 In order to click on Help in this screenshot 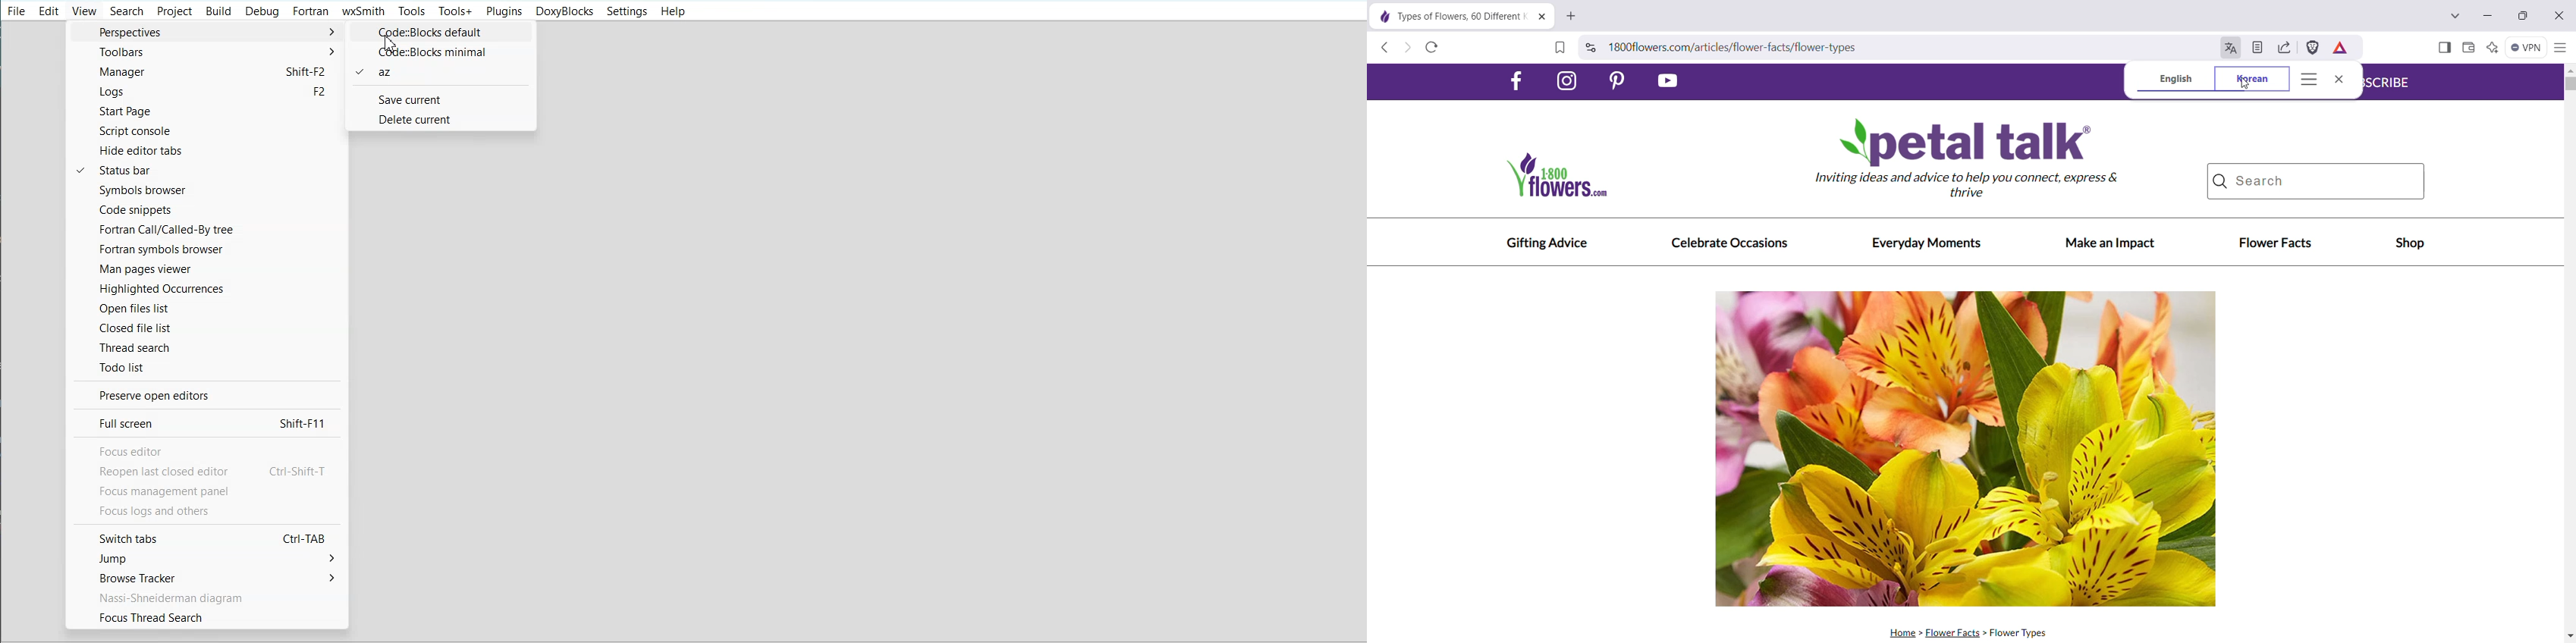, I will do `click(671, 12)`.